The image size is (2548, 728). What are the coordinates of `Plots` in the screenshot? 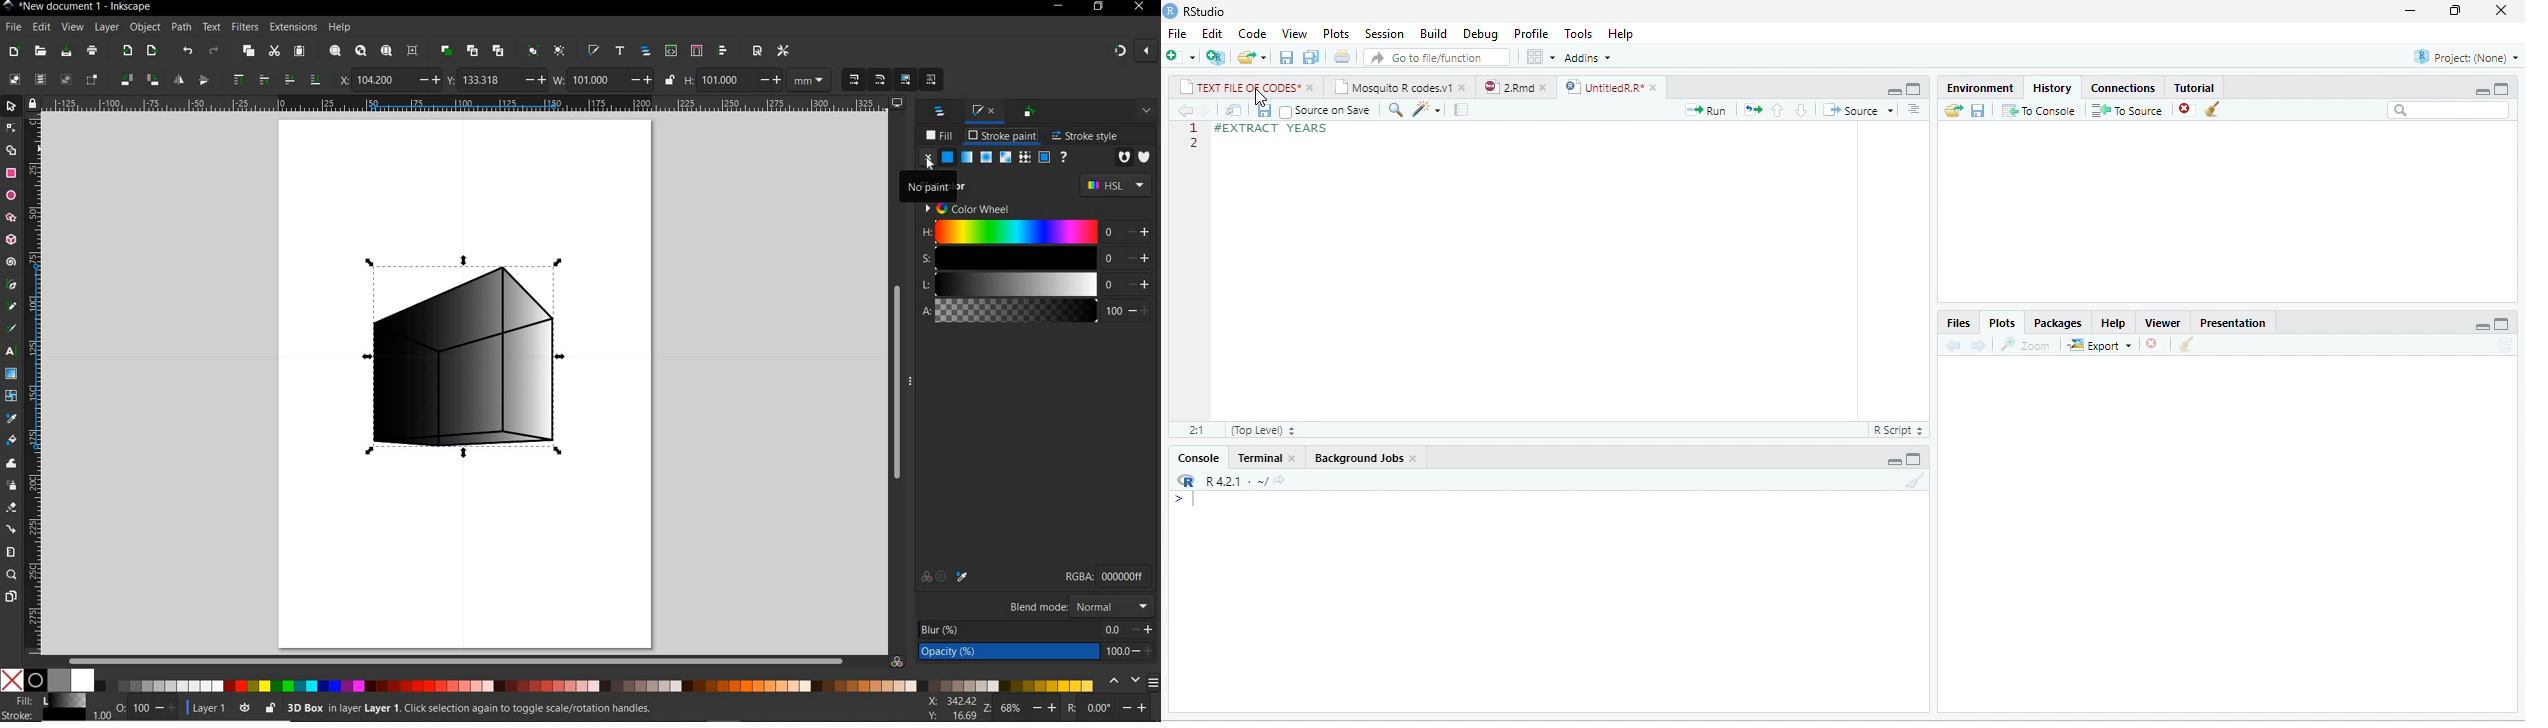 It's located at (1336, 34).